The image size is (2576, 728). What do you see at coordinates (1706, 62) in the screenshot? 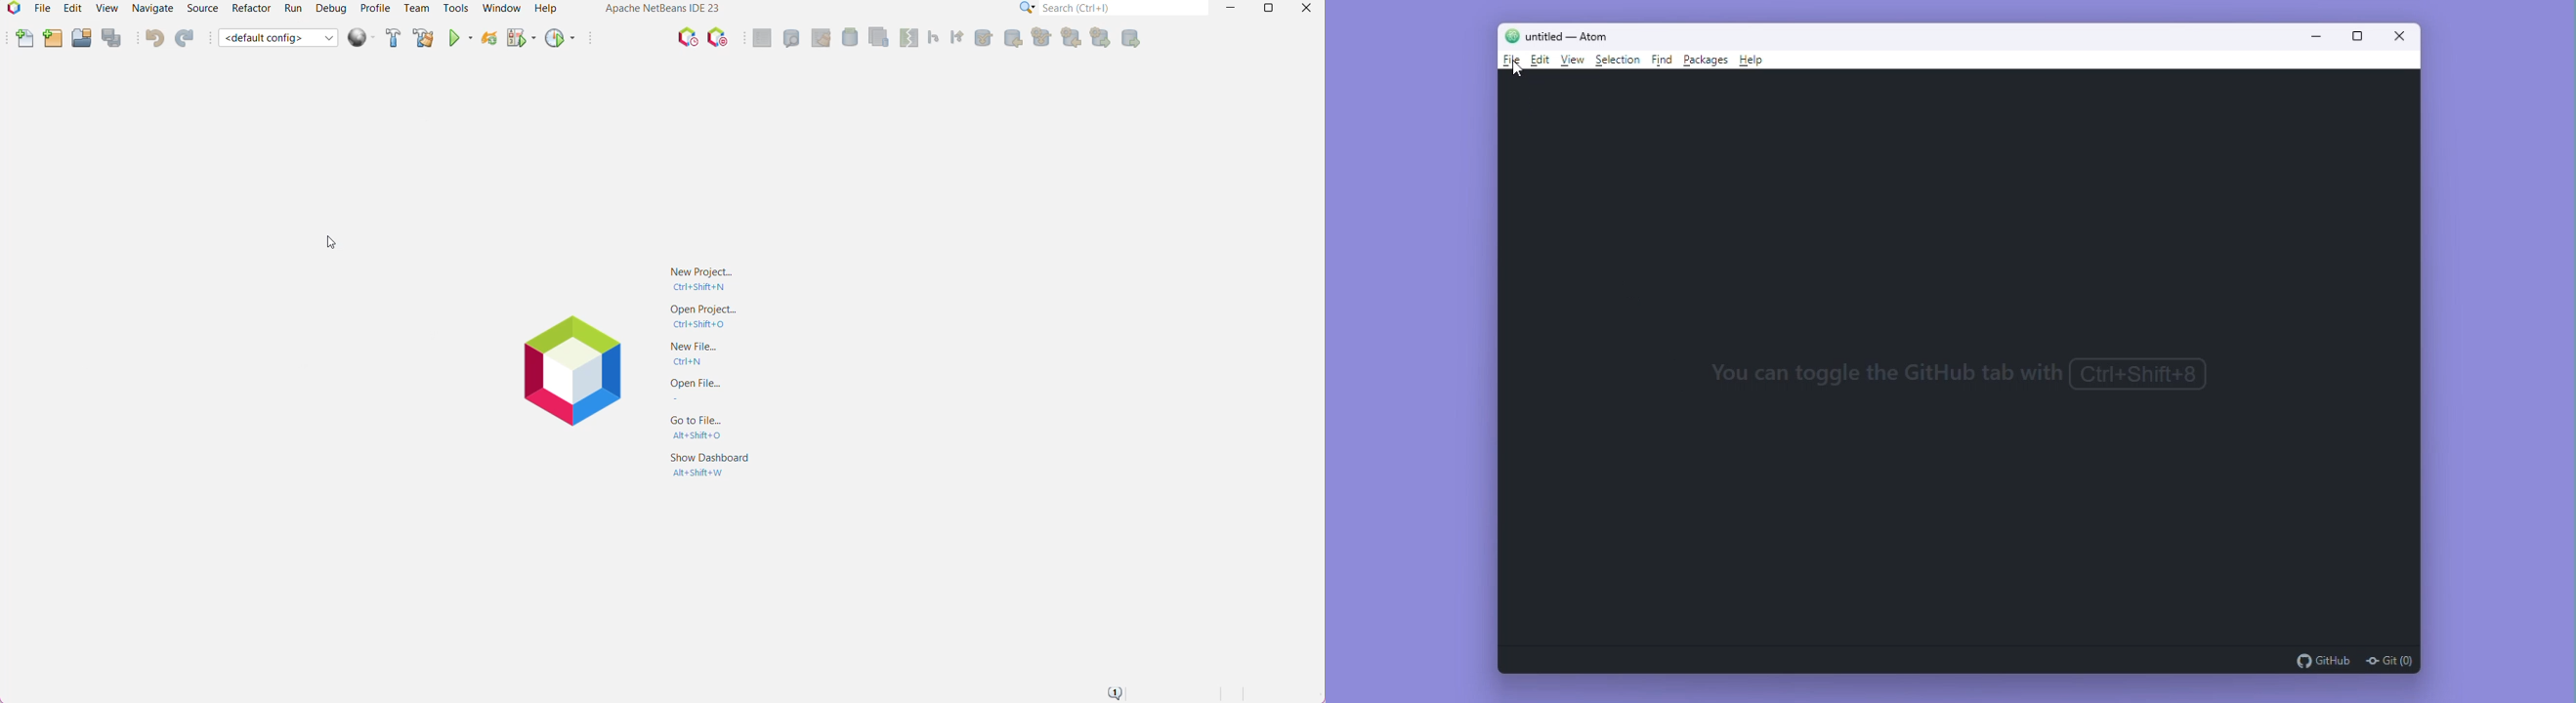
I see `Packages` at bounding box center [1706, 62].